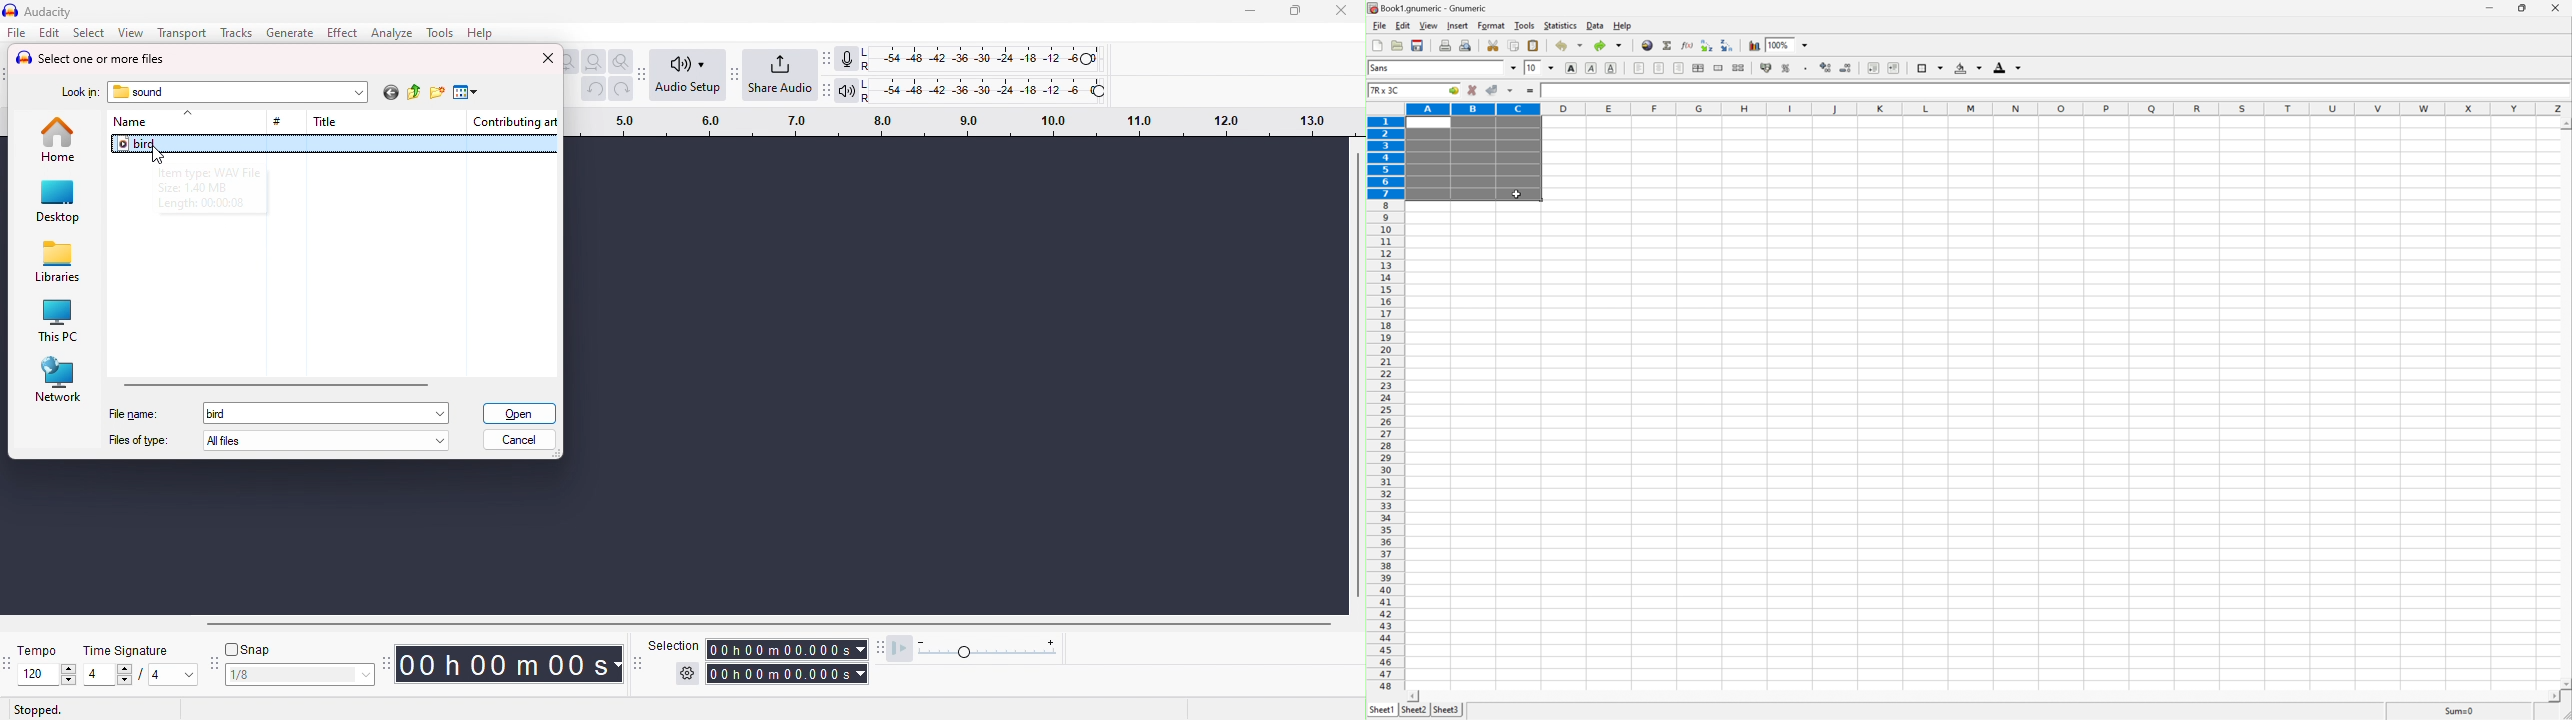 Image resolution: width=2576 pixels, height=728 pixels. Describe the element at coordinates (593, 62) in the screenshot. I see `fit project to width` at that location.